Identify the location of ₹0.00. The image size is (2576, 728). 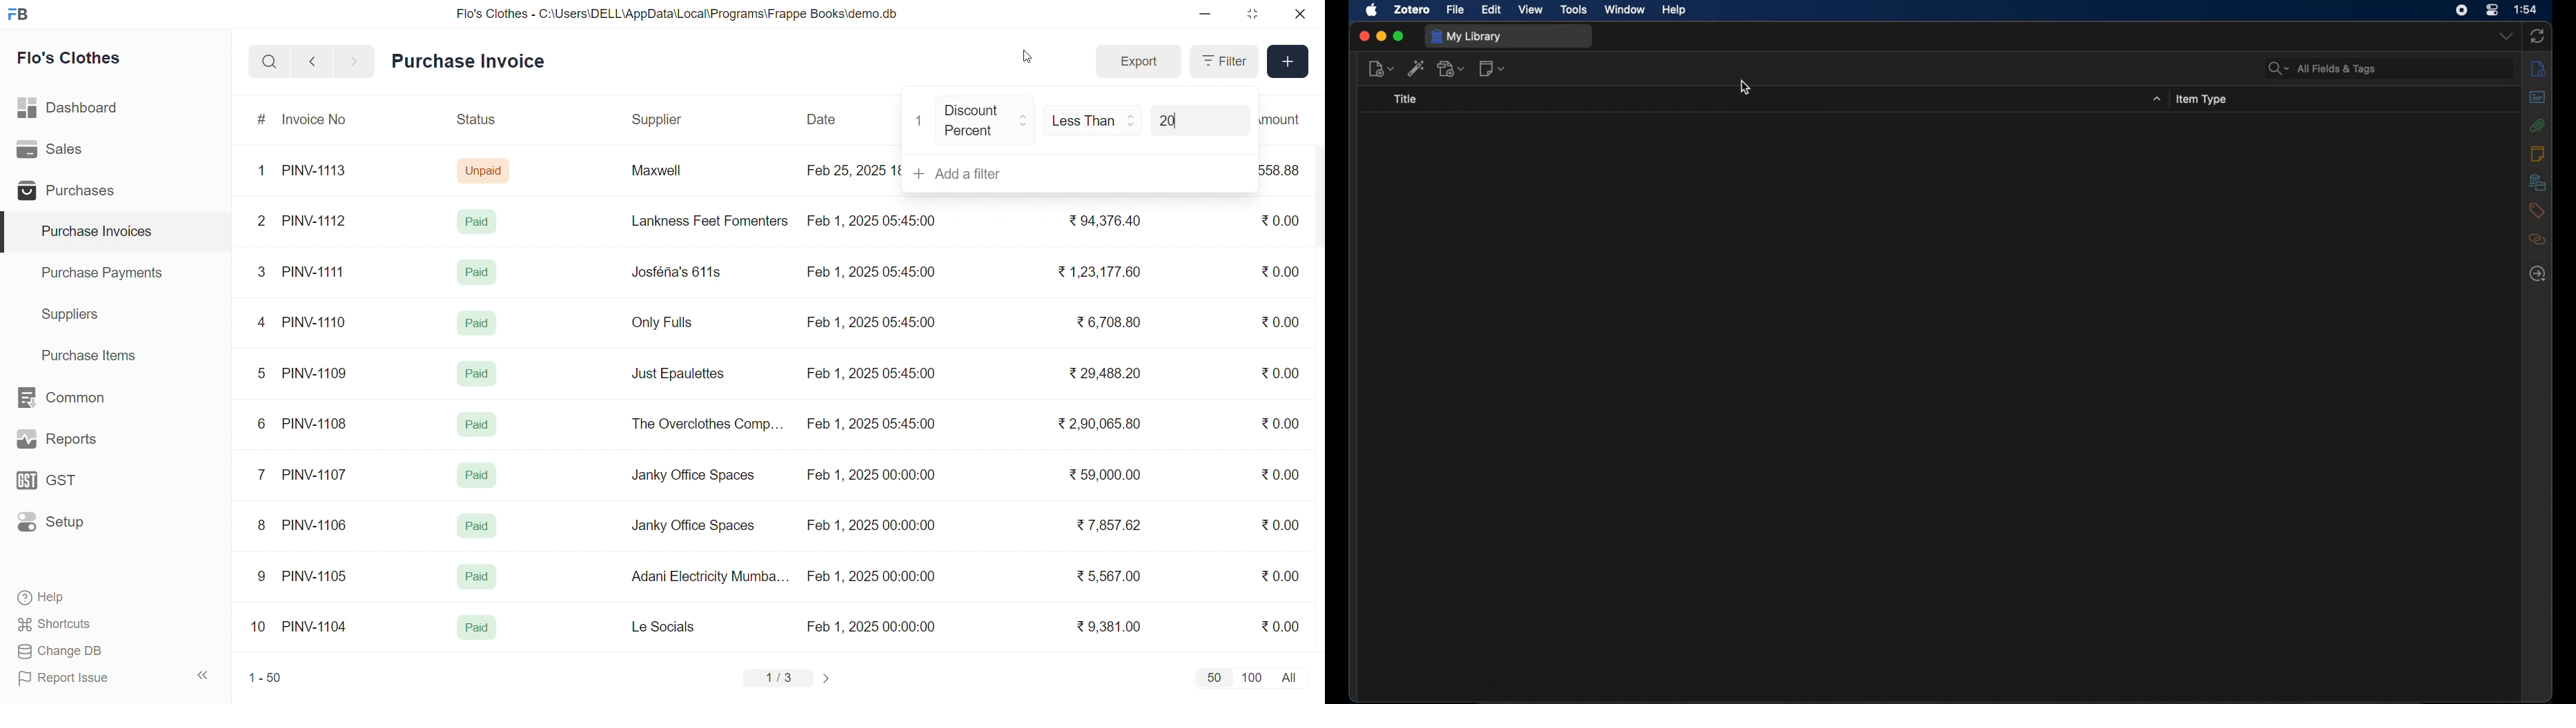
(1278, 222).